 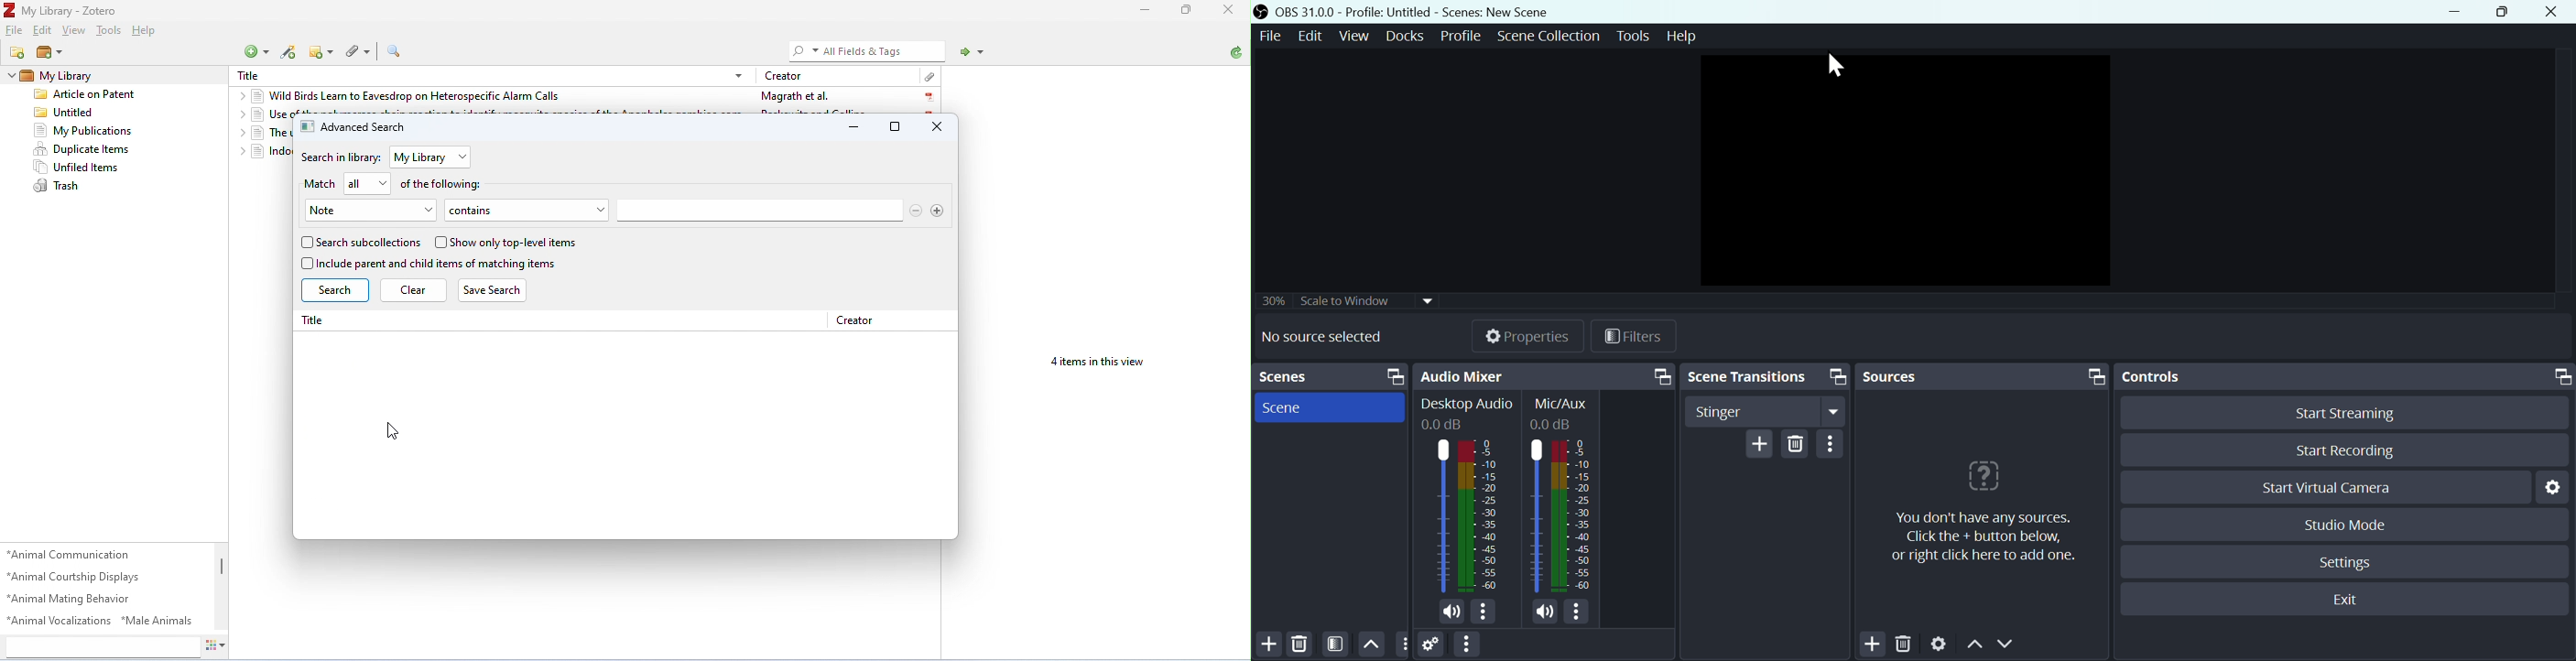 What do you see at coordinates (440, 242) in the screenshot?
I see `checkbox` at bounding box center [440, 242].